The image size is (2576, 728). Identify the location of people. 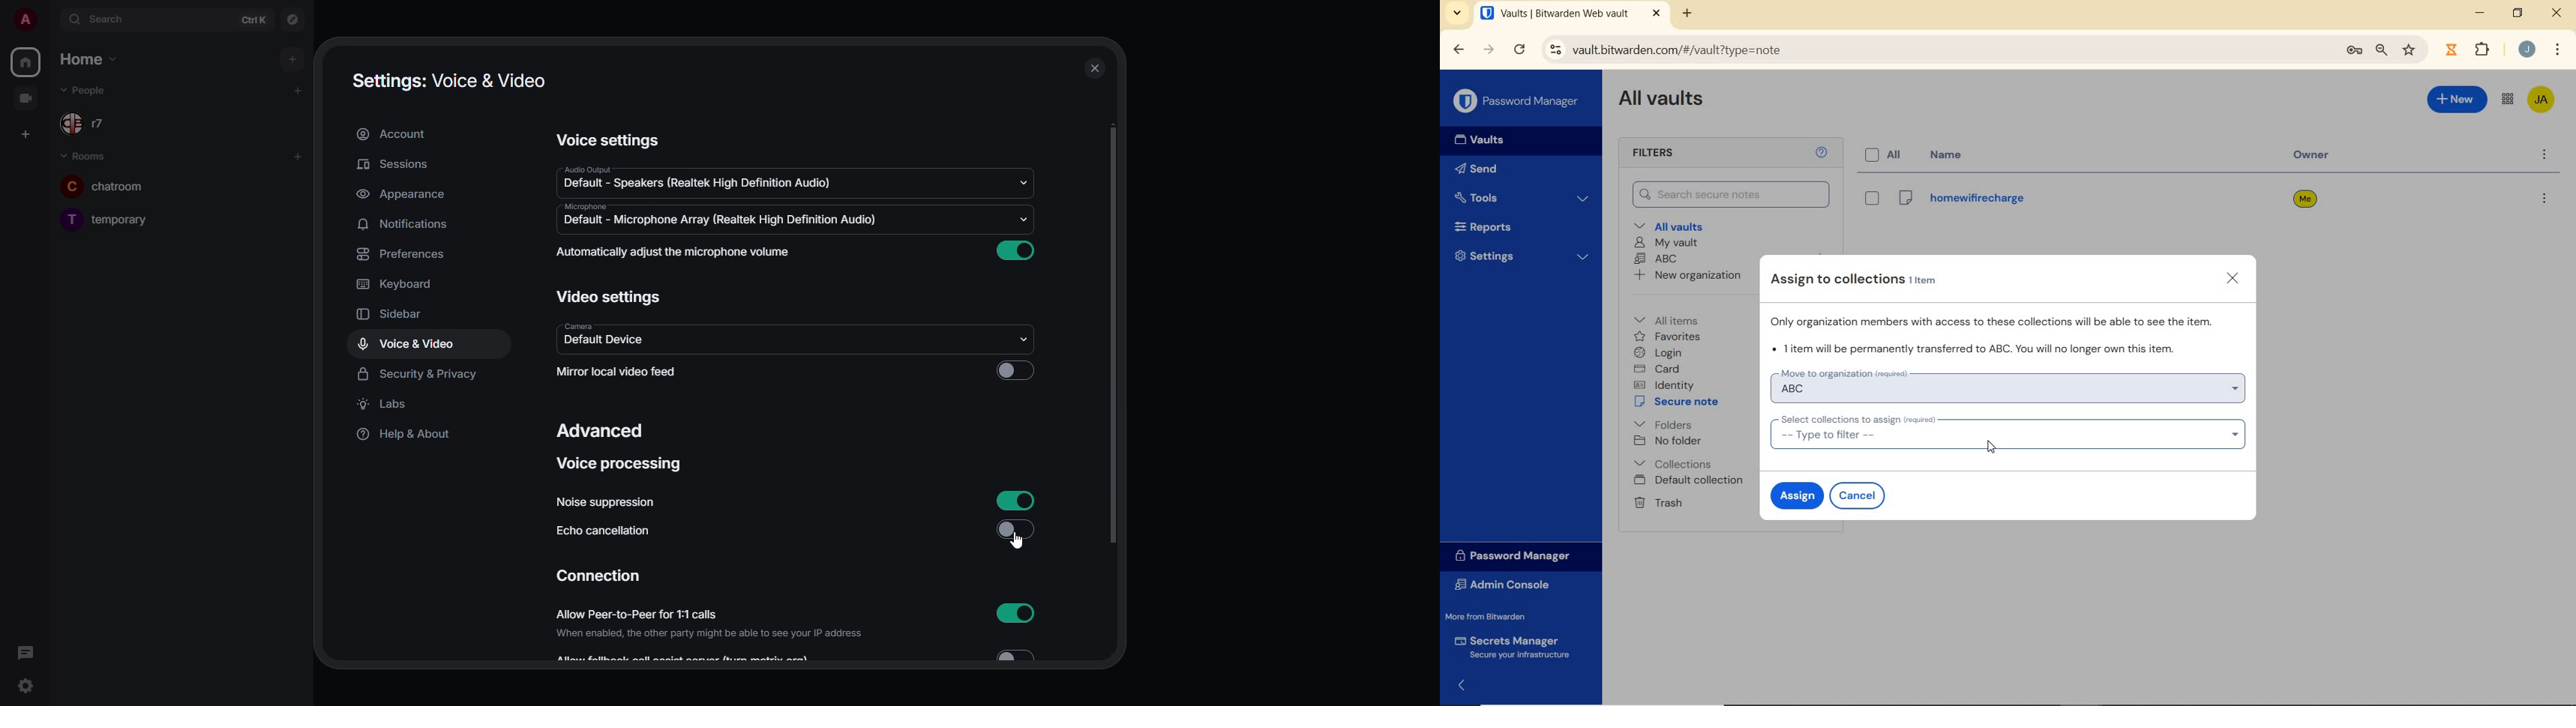
(96, 90).